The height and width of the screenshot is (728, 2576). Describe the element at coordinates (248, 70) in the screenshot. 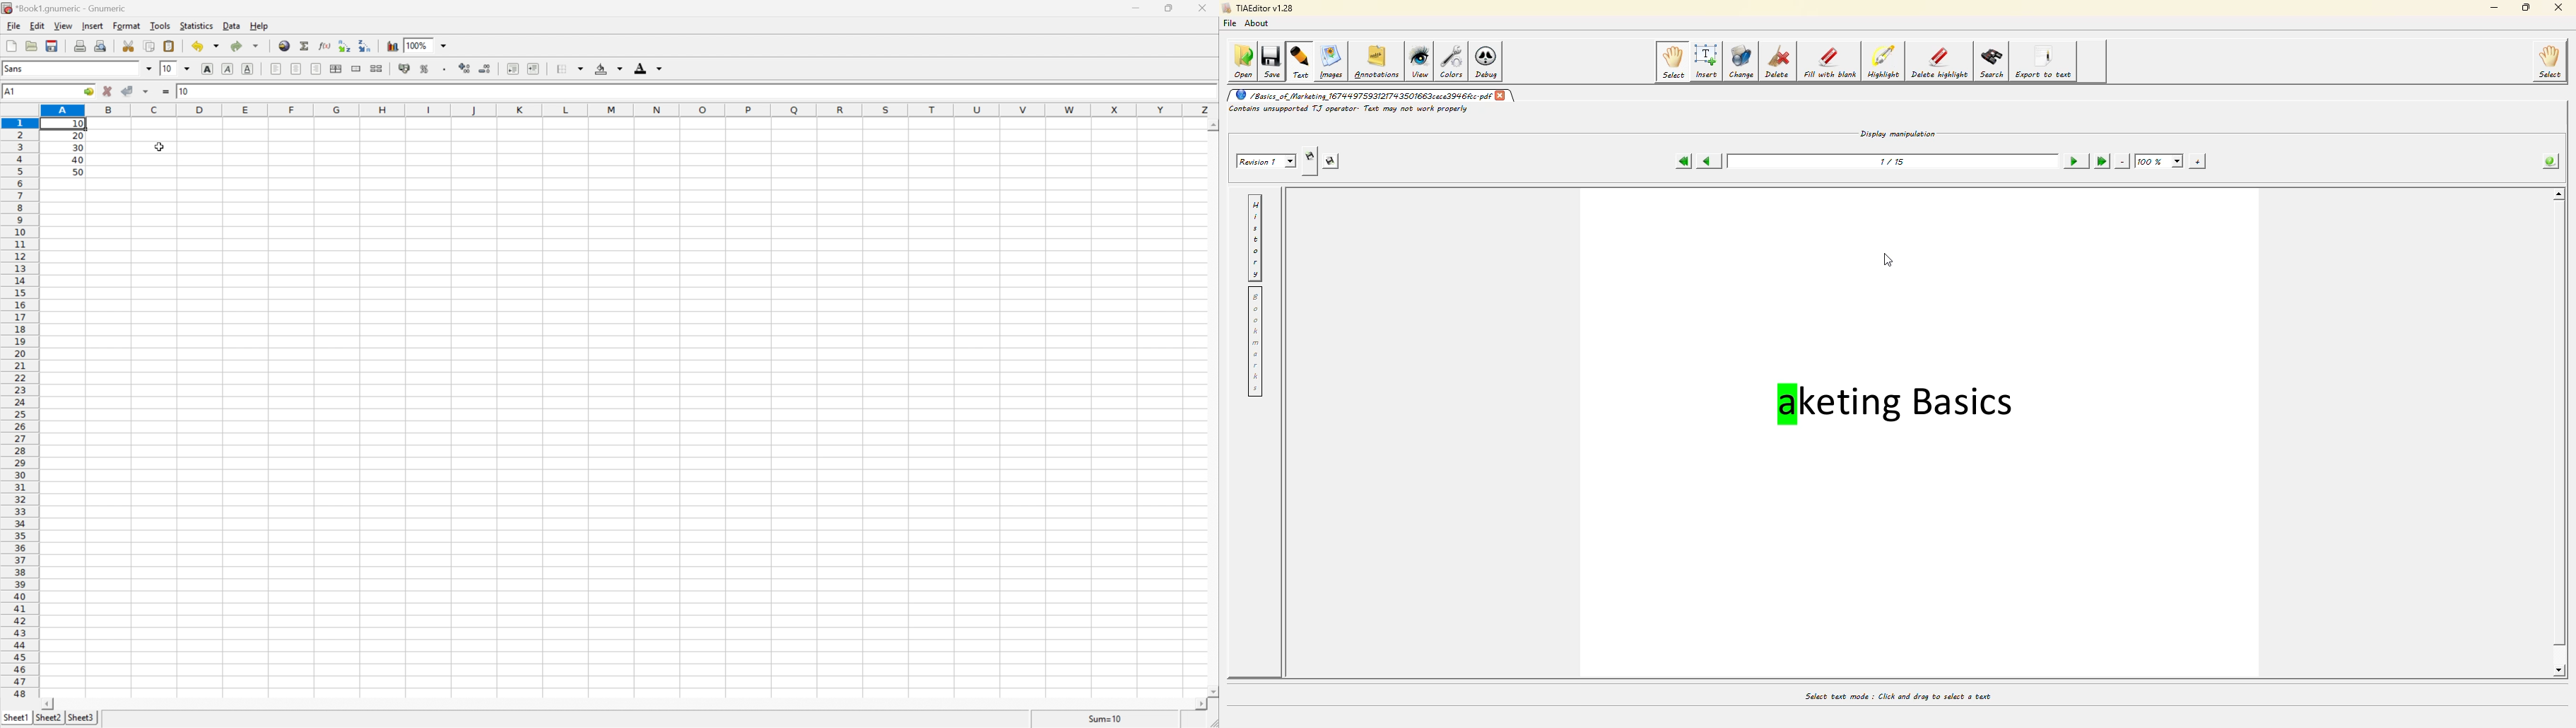

I see `Underline text` at that location.